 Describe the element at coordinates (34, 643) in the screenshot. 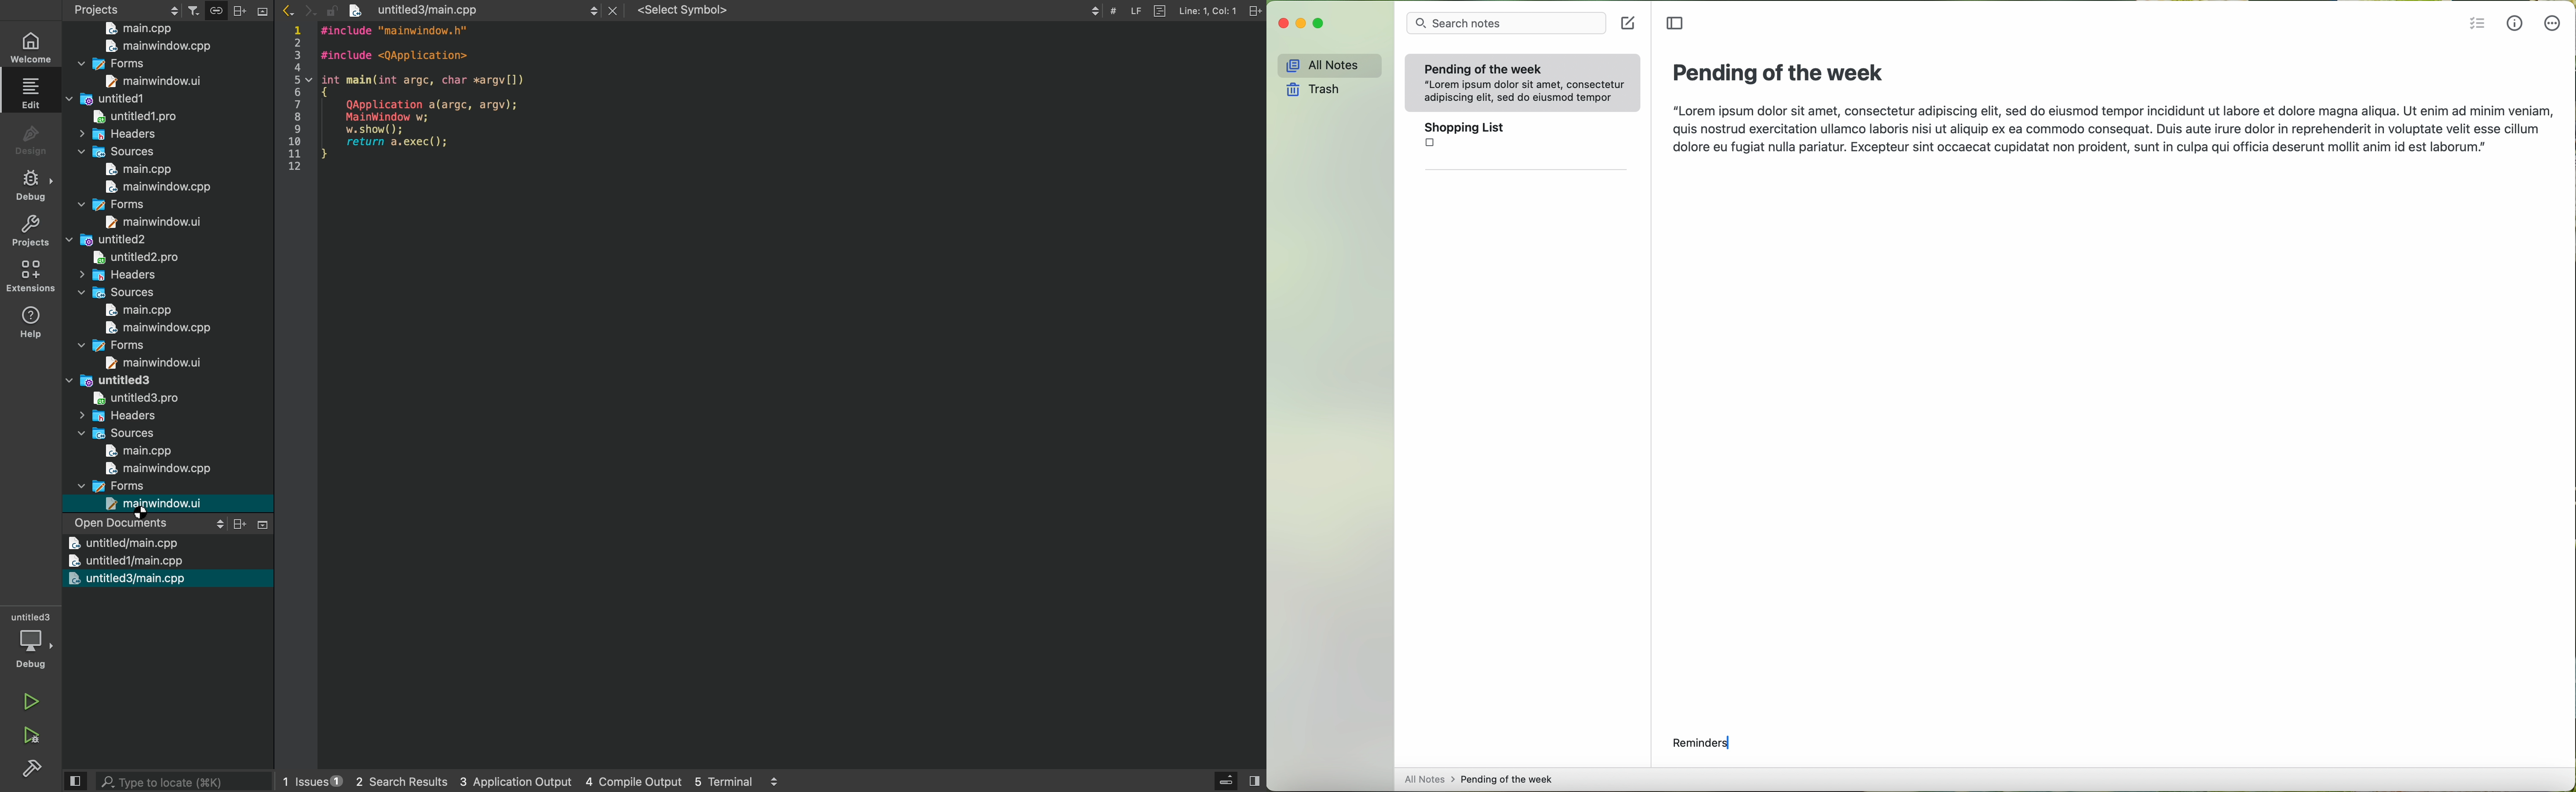

I see `debug` at that location.